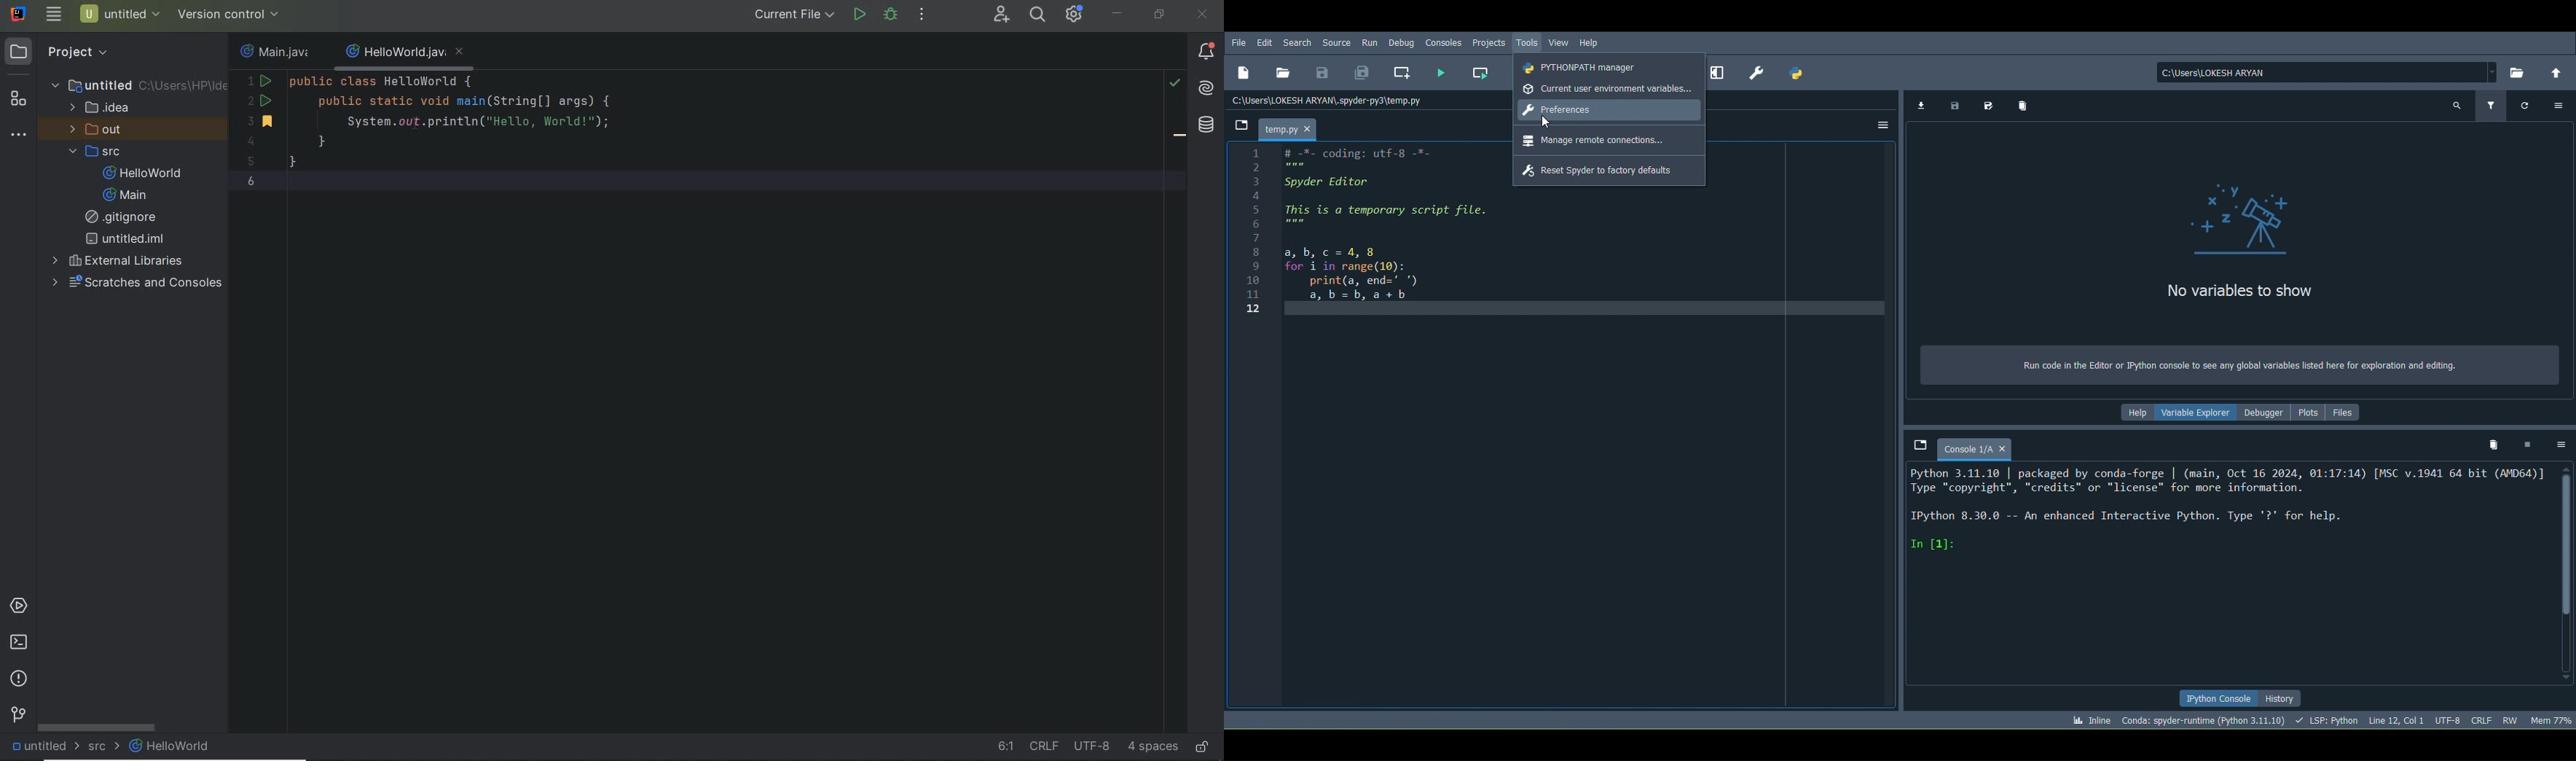 This screenshot has height=784, width=2576. Describe the element at coordinates (96, 725) in the screenshot. I see `scrollbar` at that location.